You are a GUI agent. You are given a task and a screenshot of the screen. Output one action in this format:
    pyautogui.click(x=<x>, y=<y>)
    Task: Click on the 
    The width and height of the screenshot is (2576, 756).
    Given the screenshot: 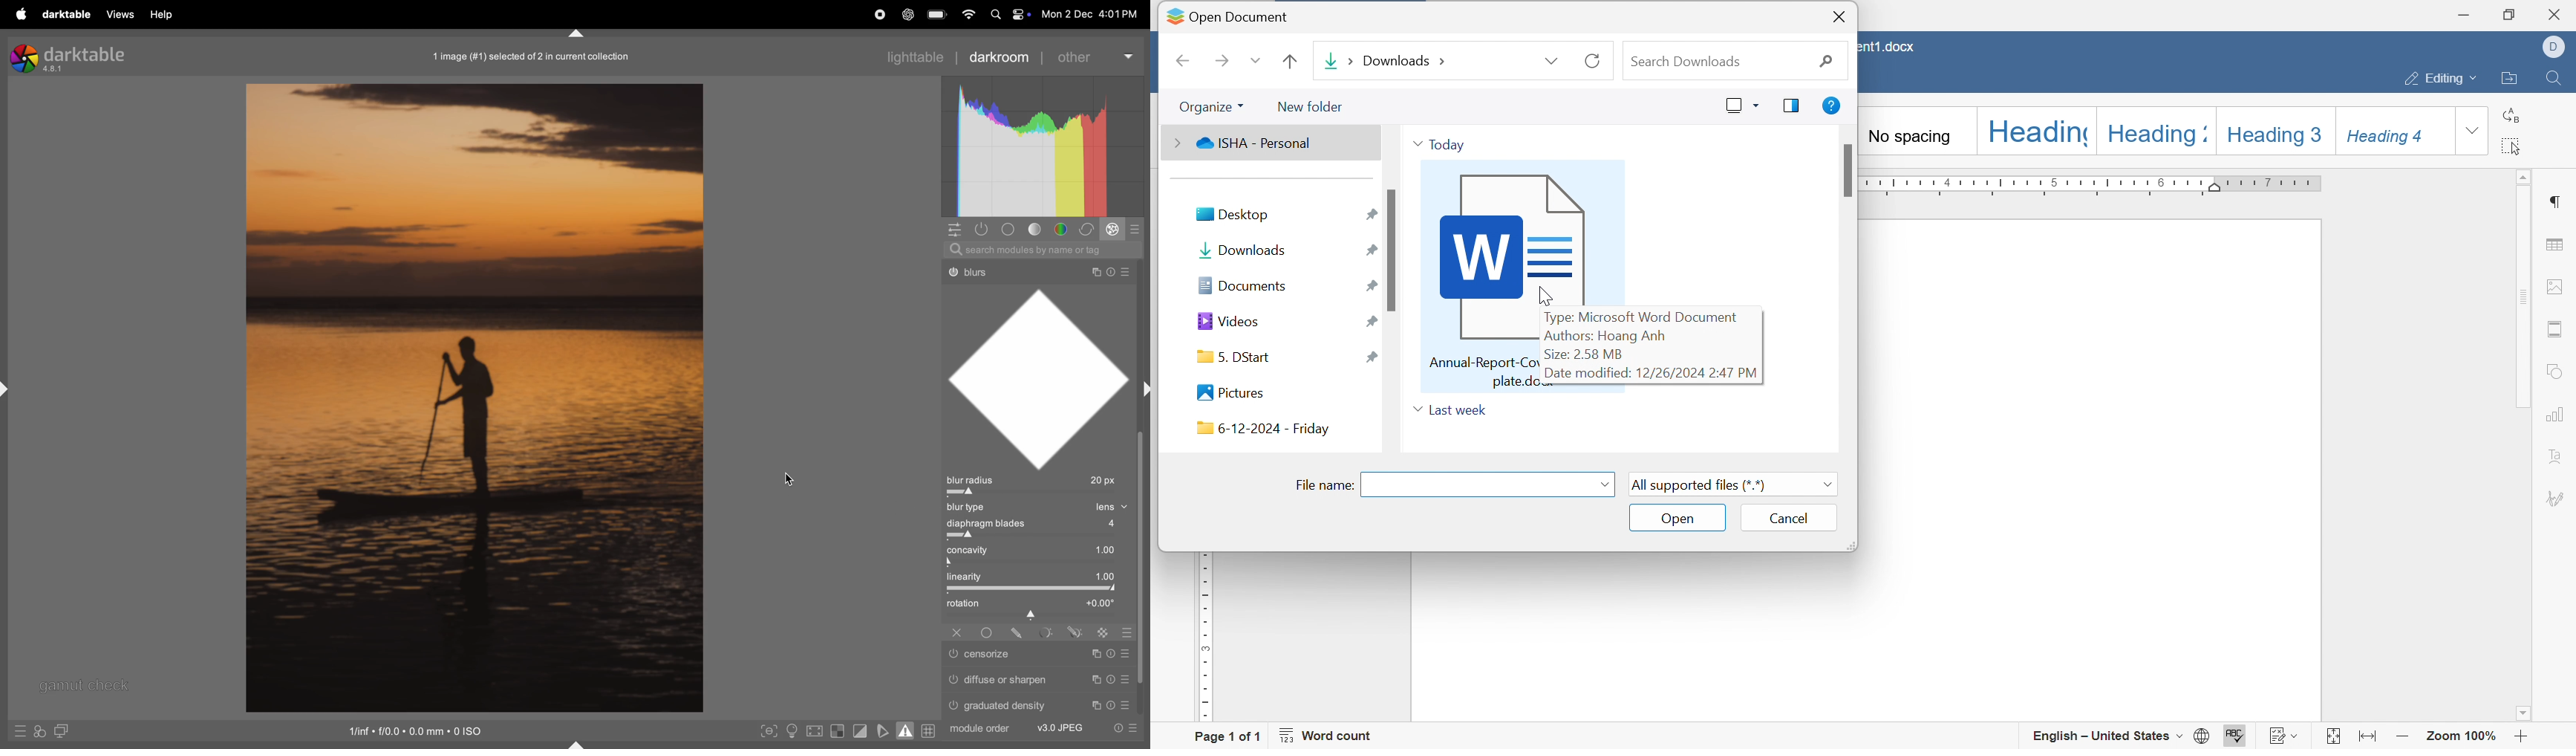 What is the action you would take?
    pyautogui.click(x=957, y=633)
    